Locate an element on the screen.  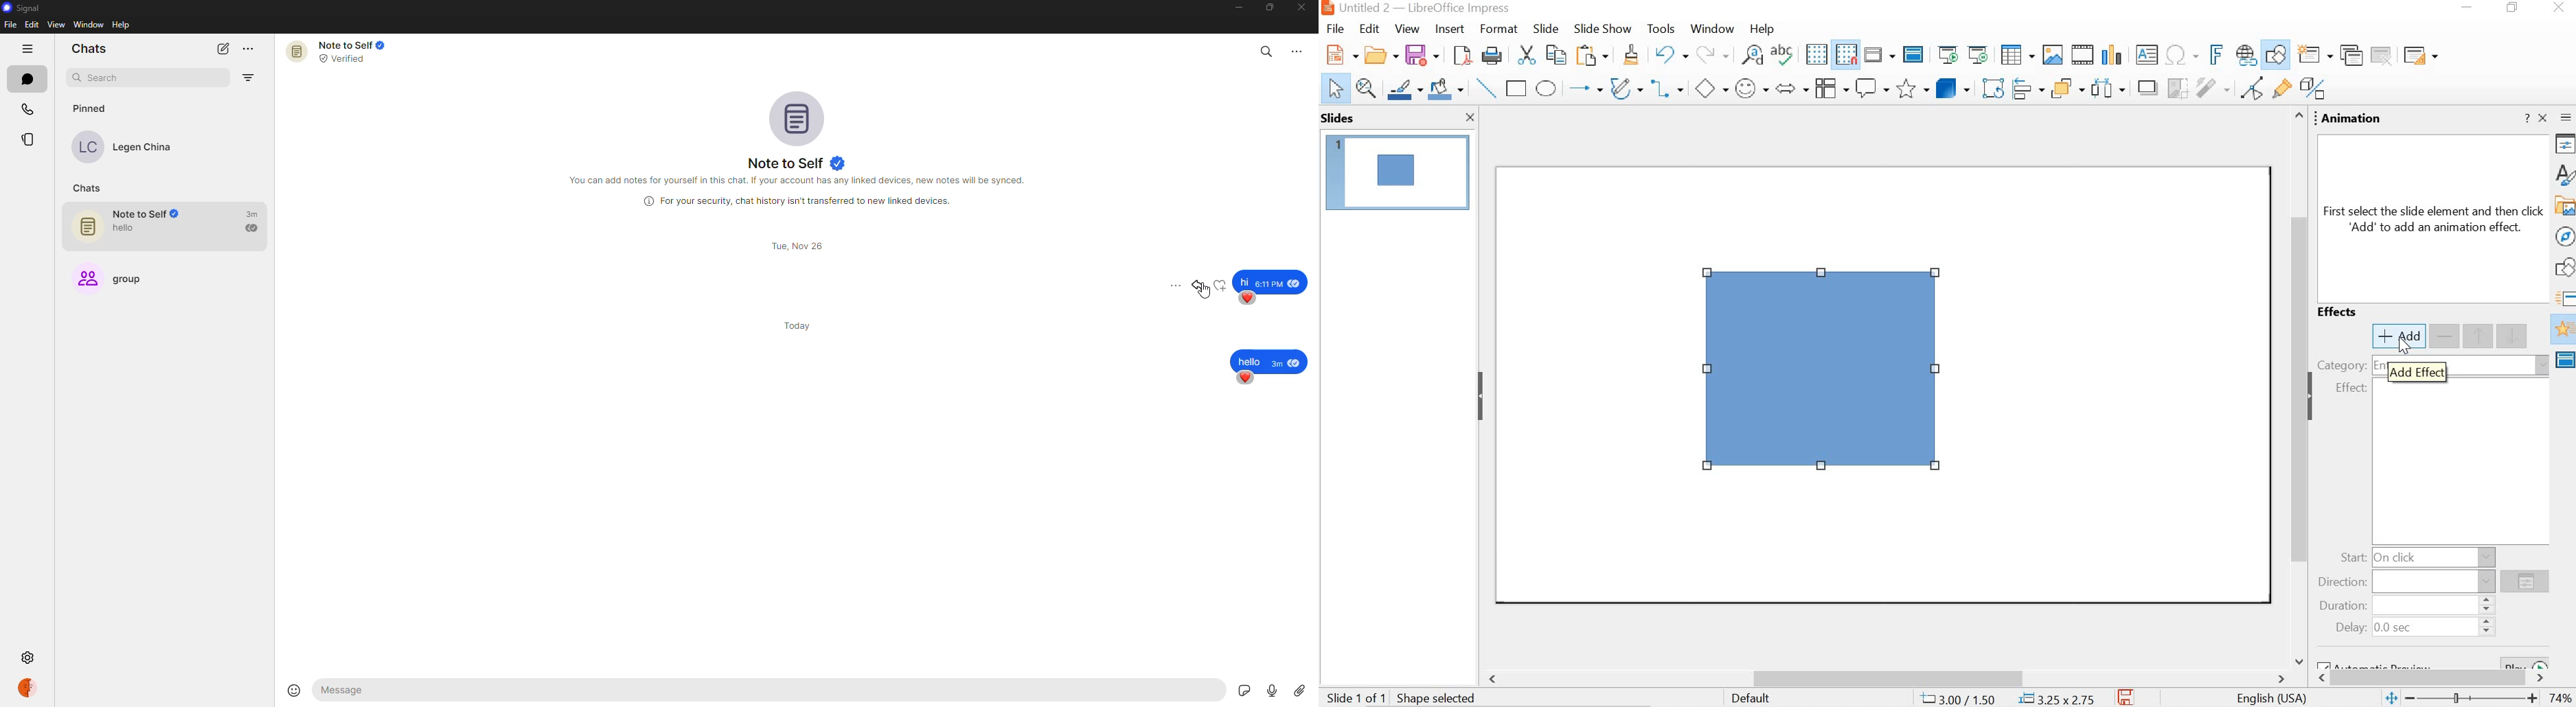
insert hyprlink is located at coordinates (2247, 53).